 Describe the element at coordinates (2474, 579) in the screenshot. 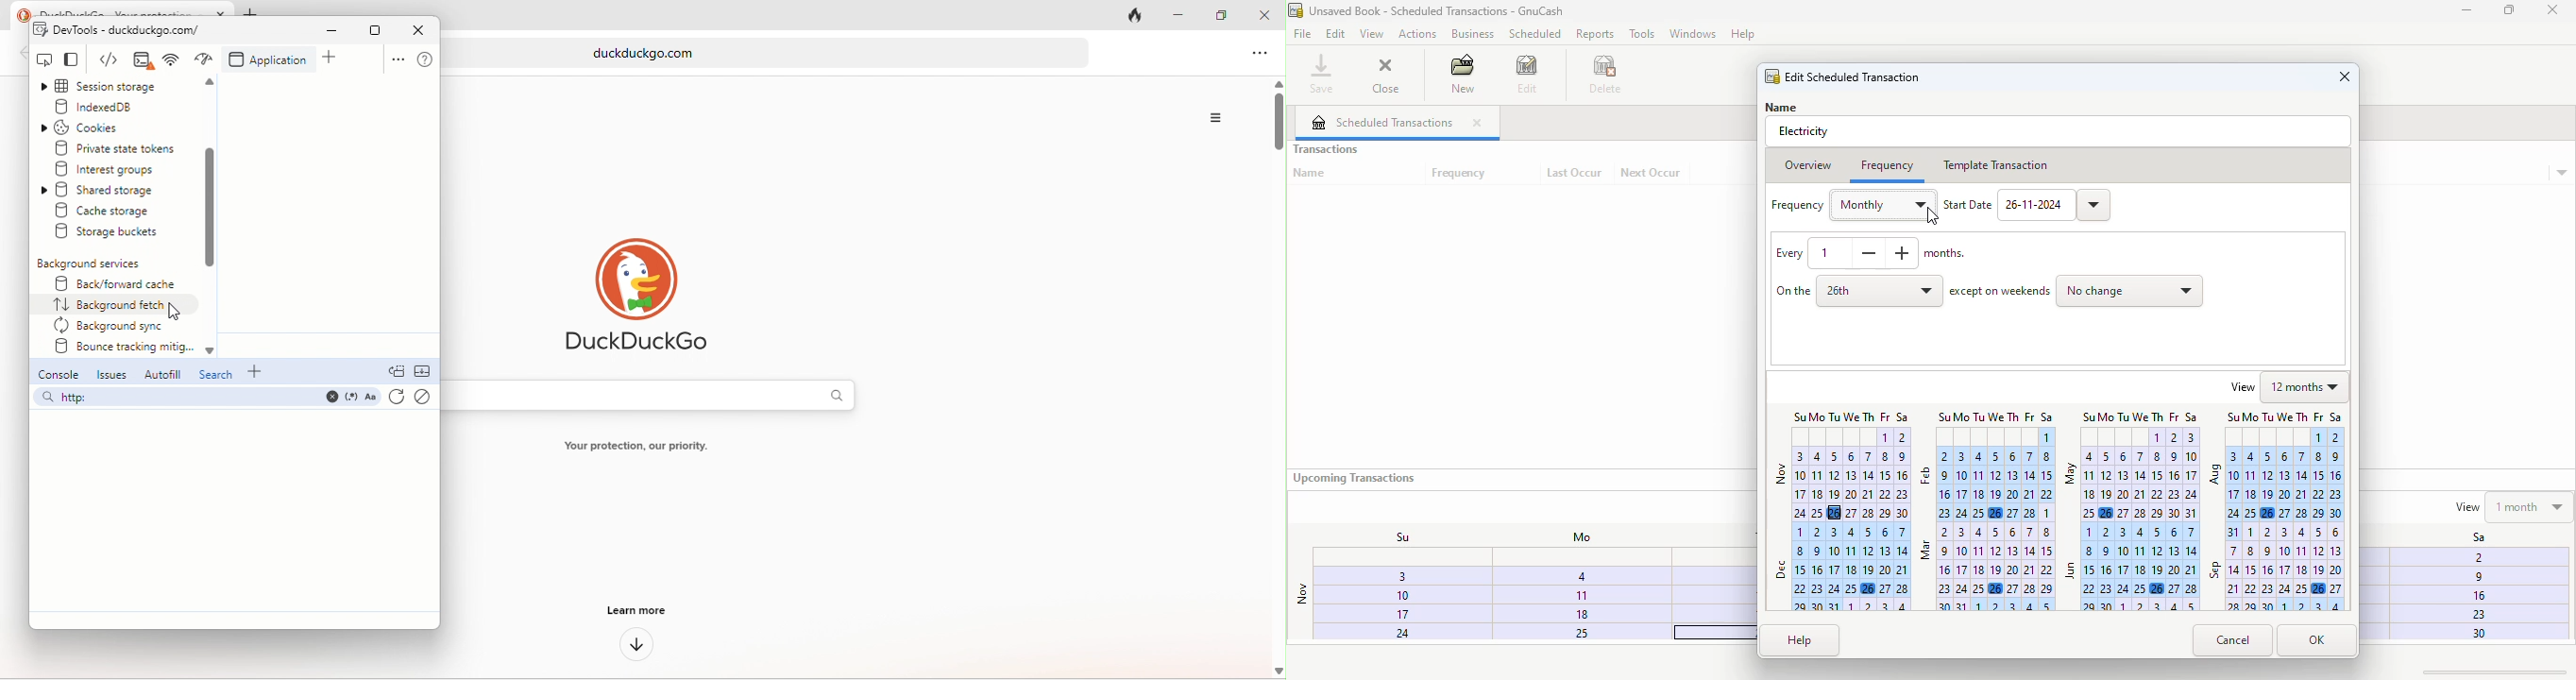

I see `9` at that location.